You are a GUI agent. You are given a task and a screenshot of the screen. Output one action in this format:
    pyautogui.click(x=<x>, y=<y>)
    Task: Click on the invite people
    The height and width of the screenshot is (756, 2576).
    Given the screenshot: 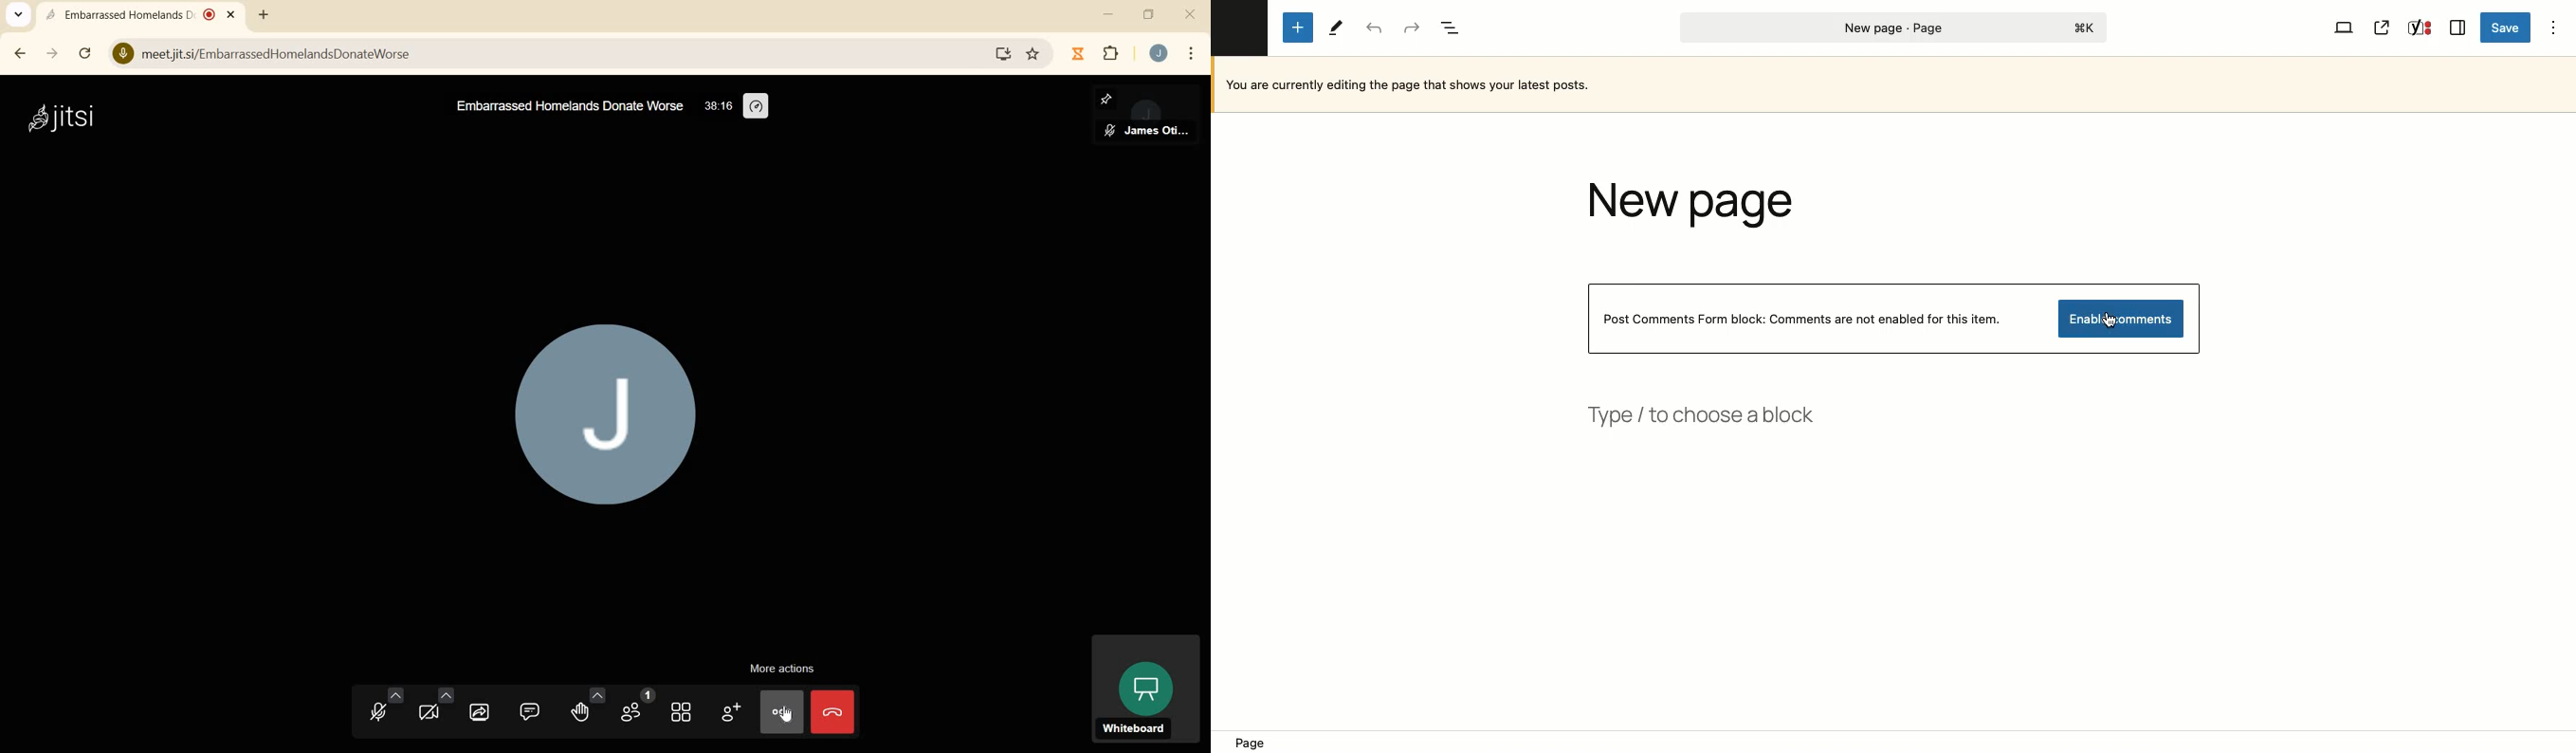 What is the action you would take?
    pyautogui.click(x=732, y=713)
    